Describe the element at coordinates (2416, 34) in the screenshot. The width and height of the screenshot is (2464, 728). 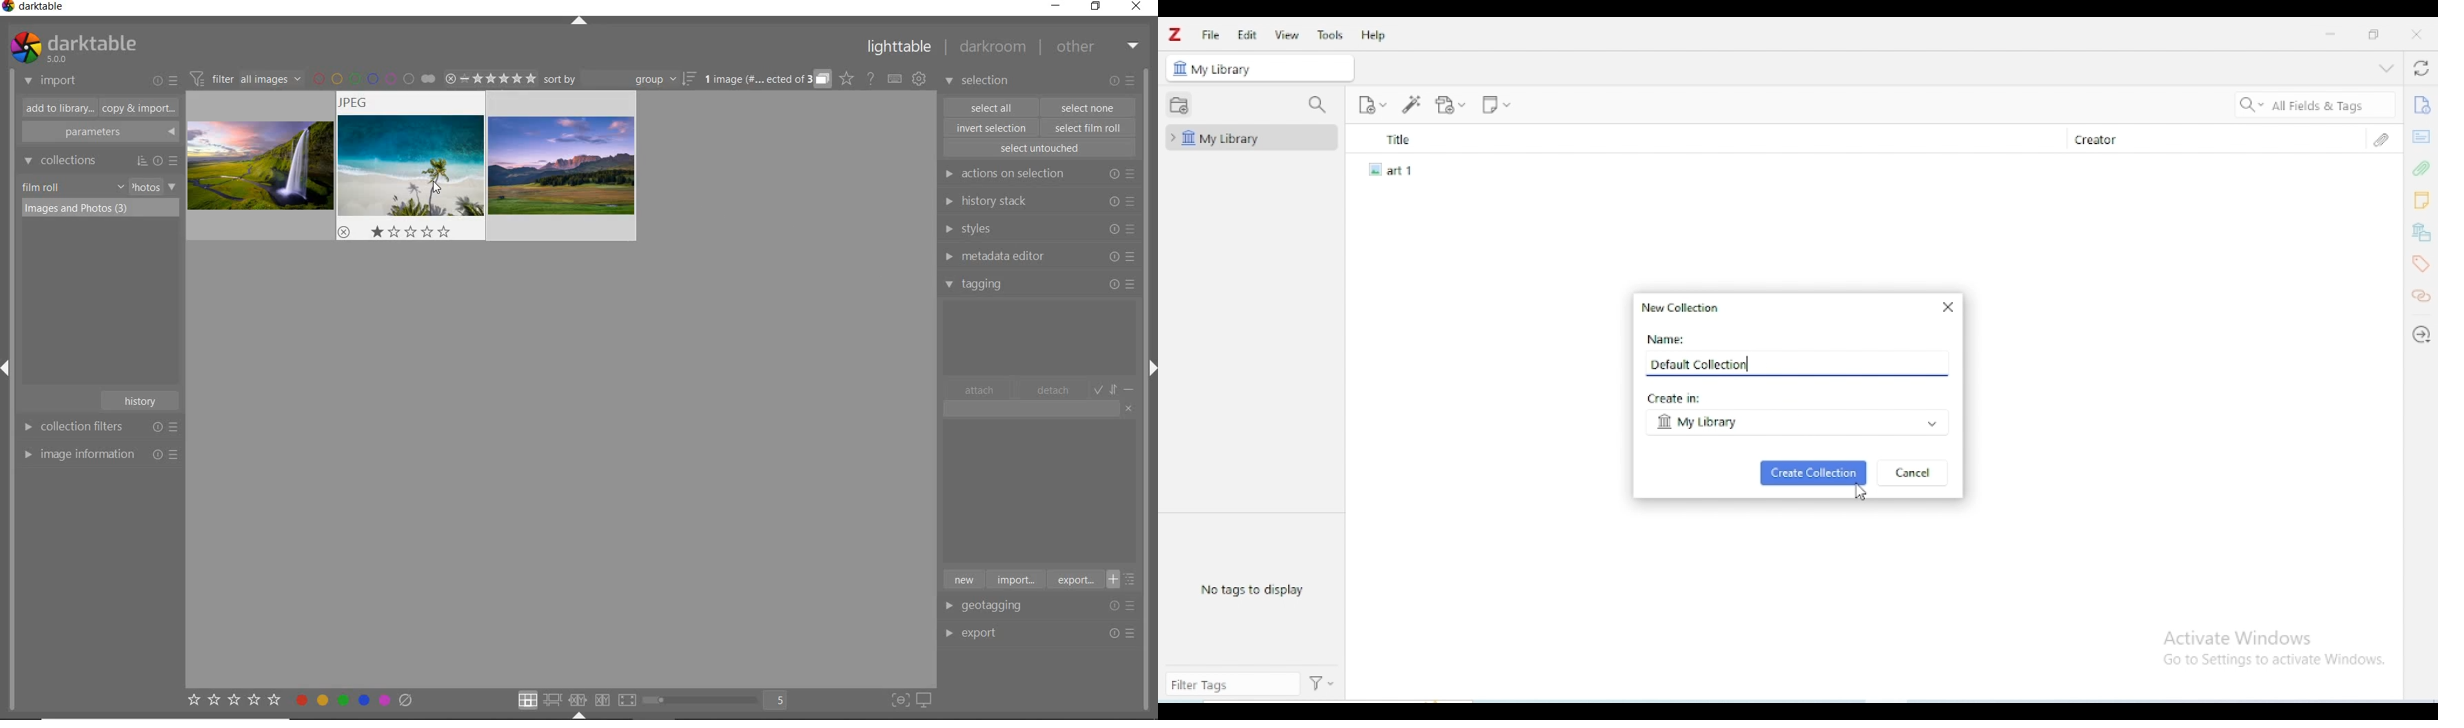
I see `close` at that location.